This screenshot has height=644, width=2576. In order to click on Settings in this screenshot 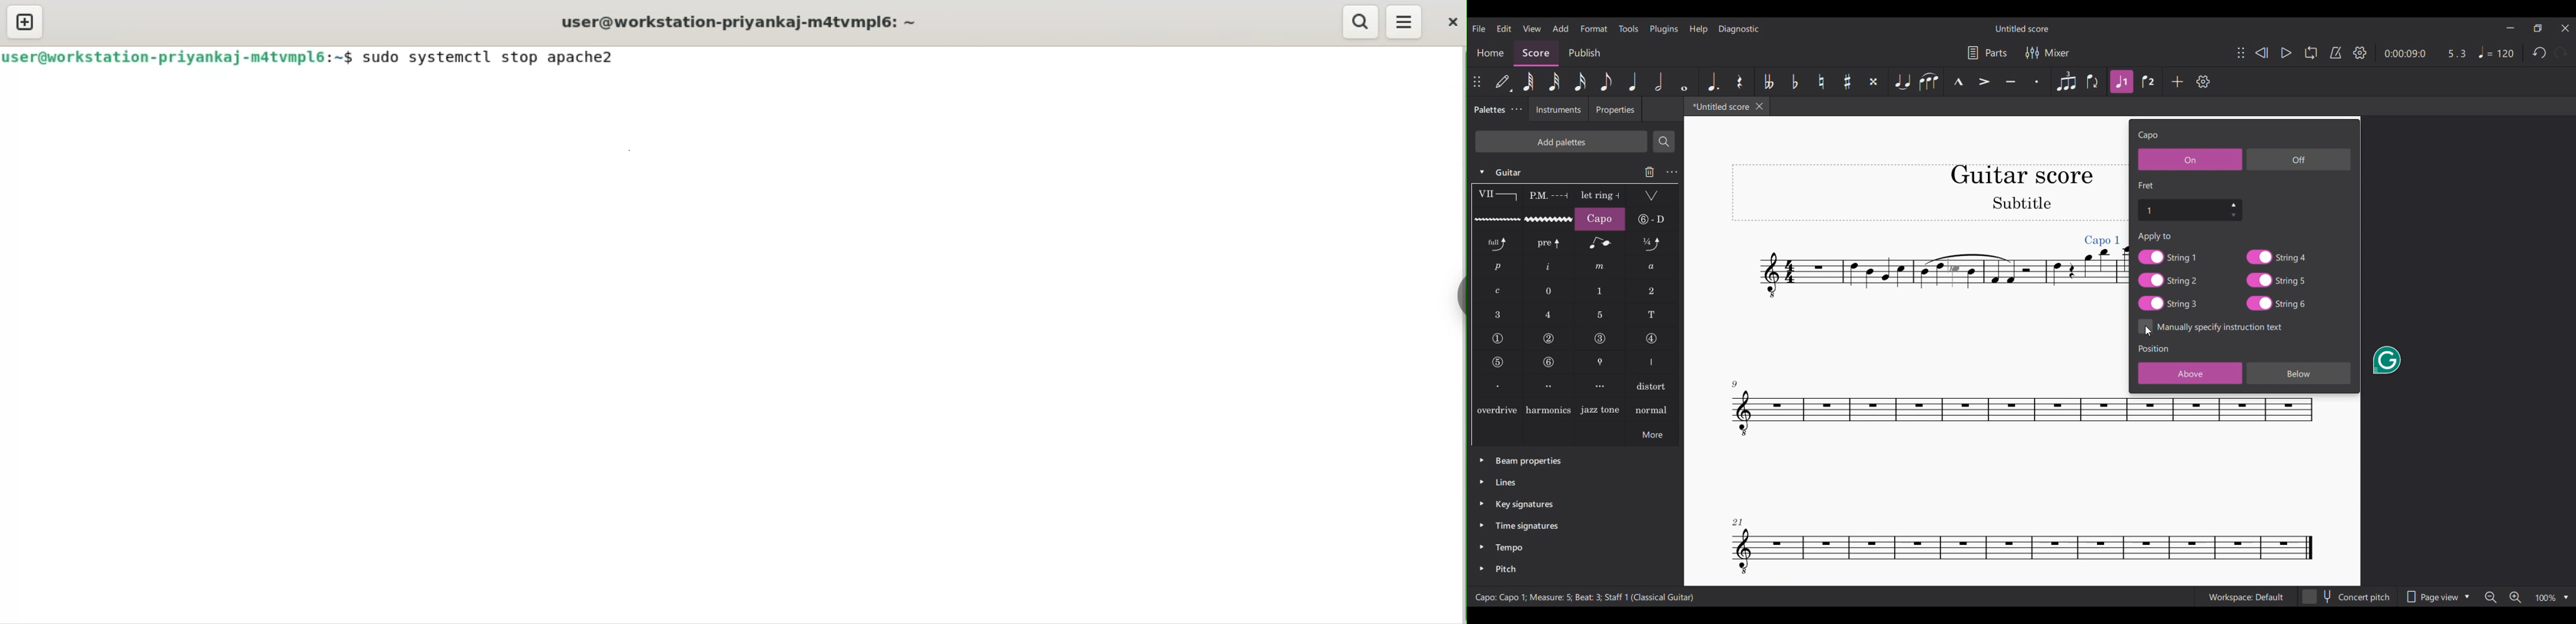, I will do `click(2204, 81)`.